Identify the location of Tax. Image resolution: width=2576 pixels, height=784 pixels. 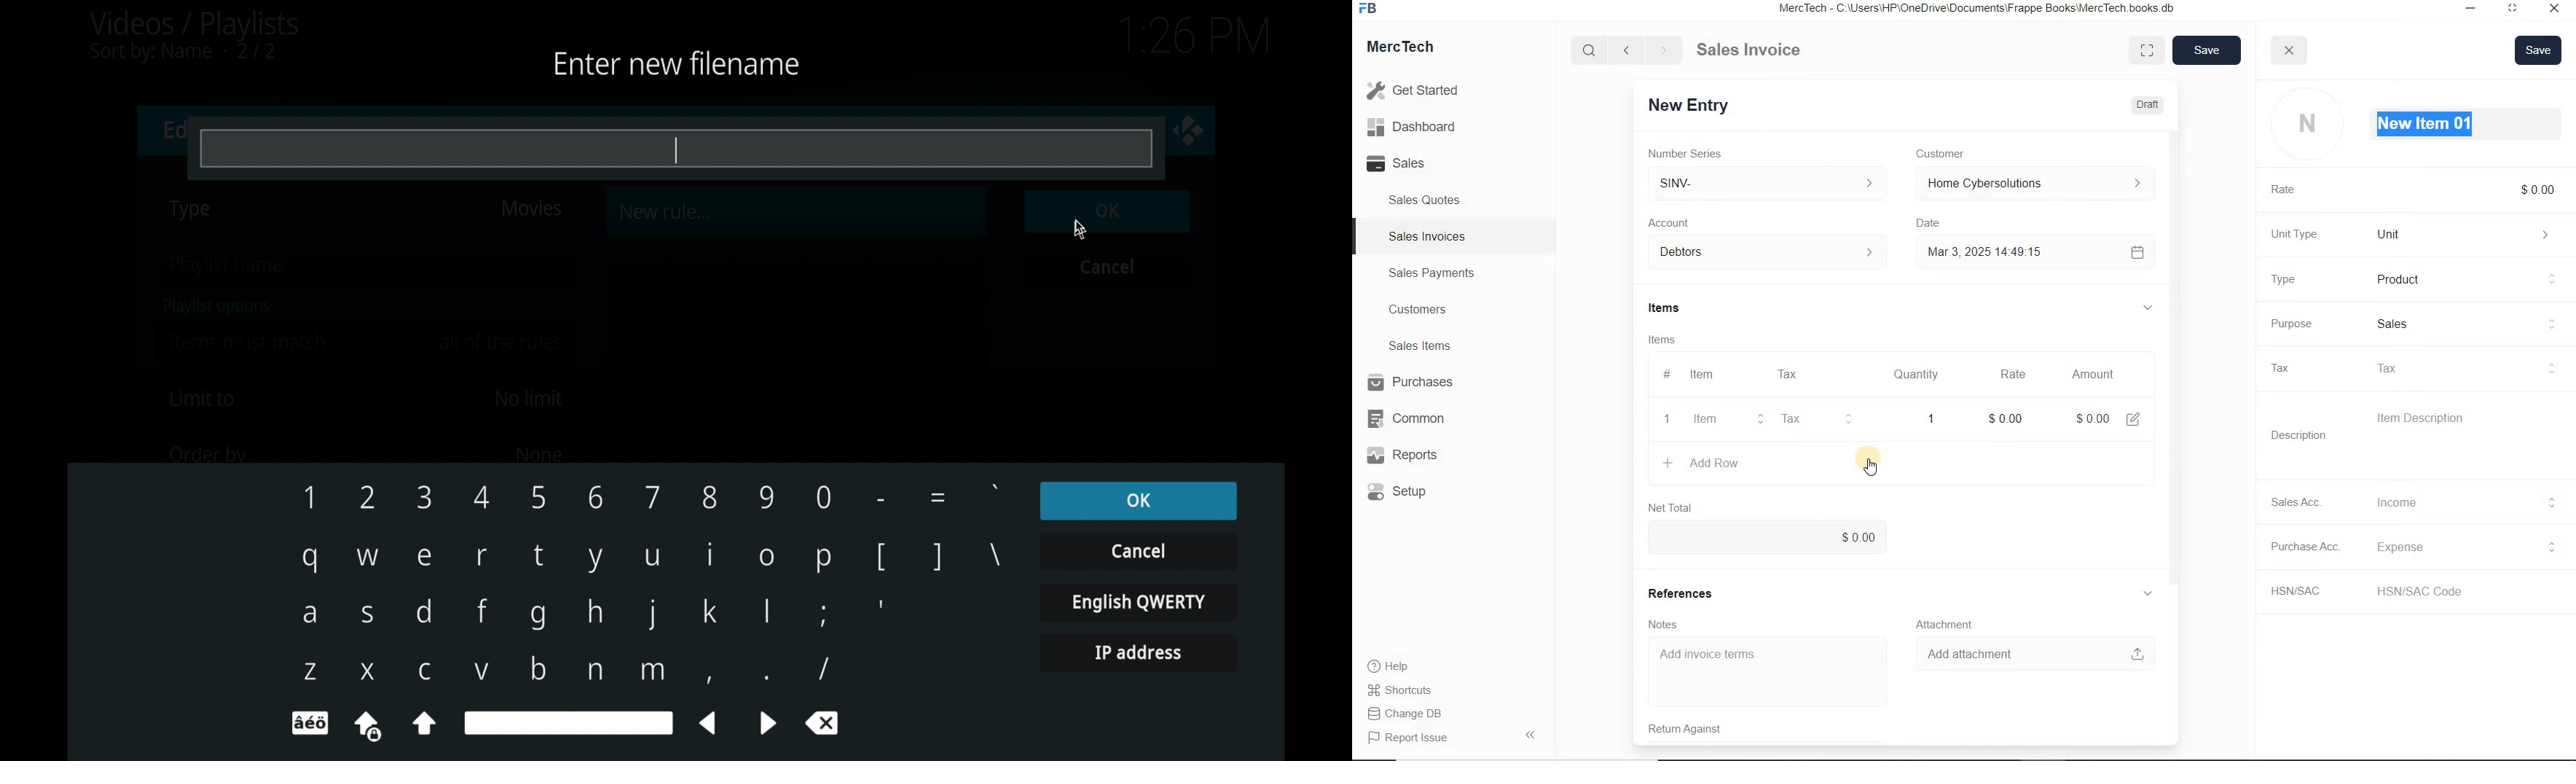
(2286, 367).